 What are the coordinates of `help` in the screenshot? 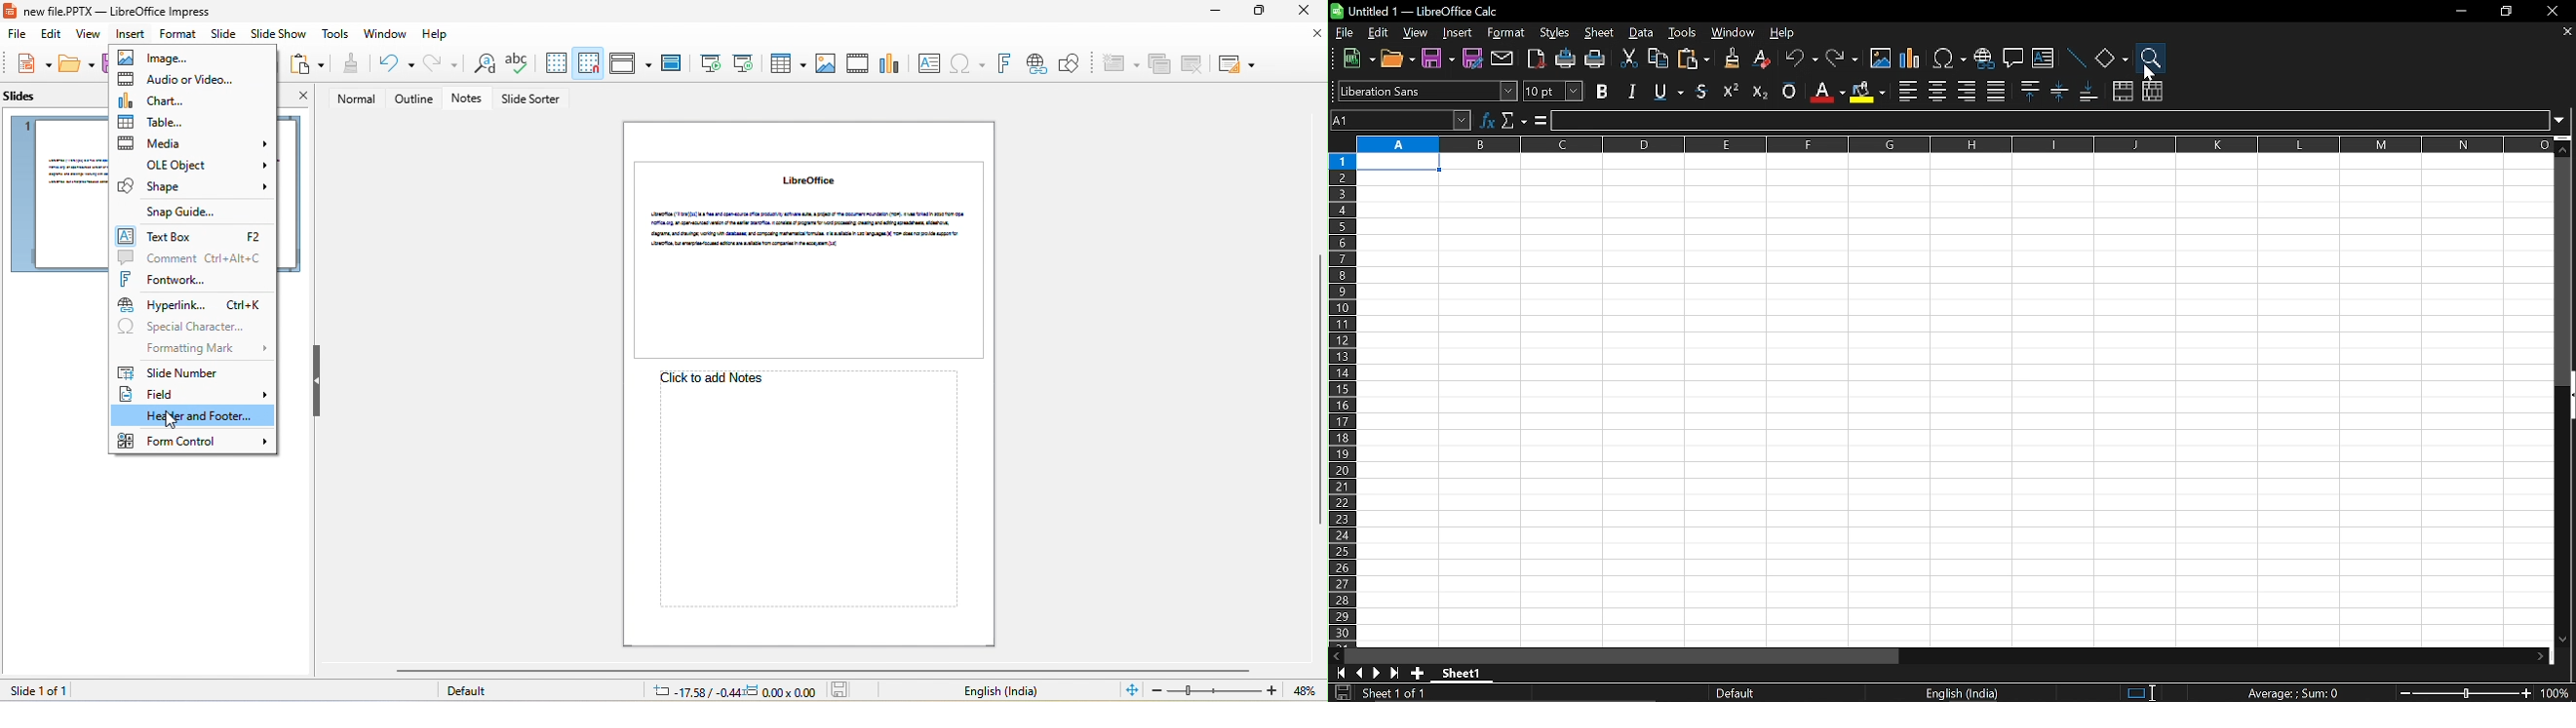 It's located at (1784, 35).